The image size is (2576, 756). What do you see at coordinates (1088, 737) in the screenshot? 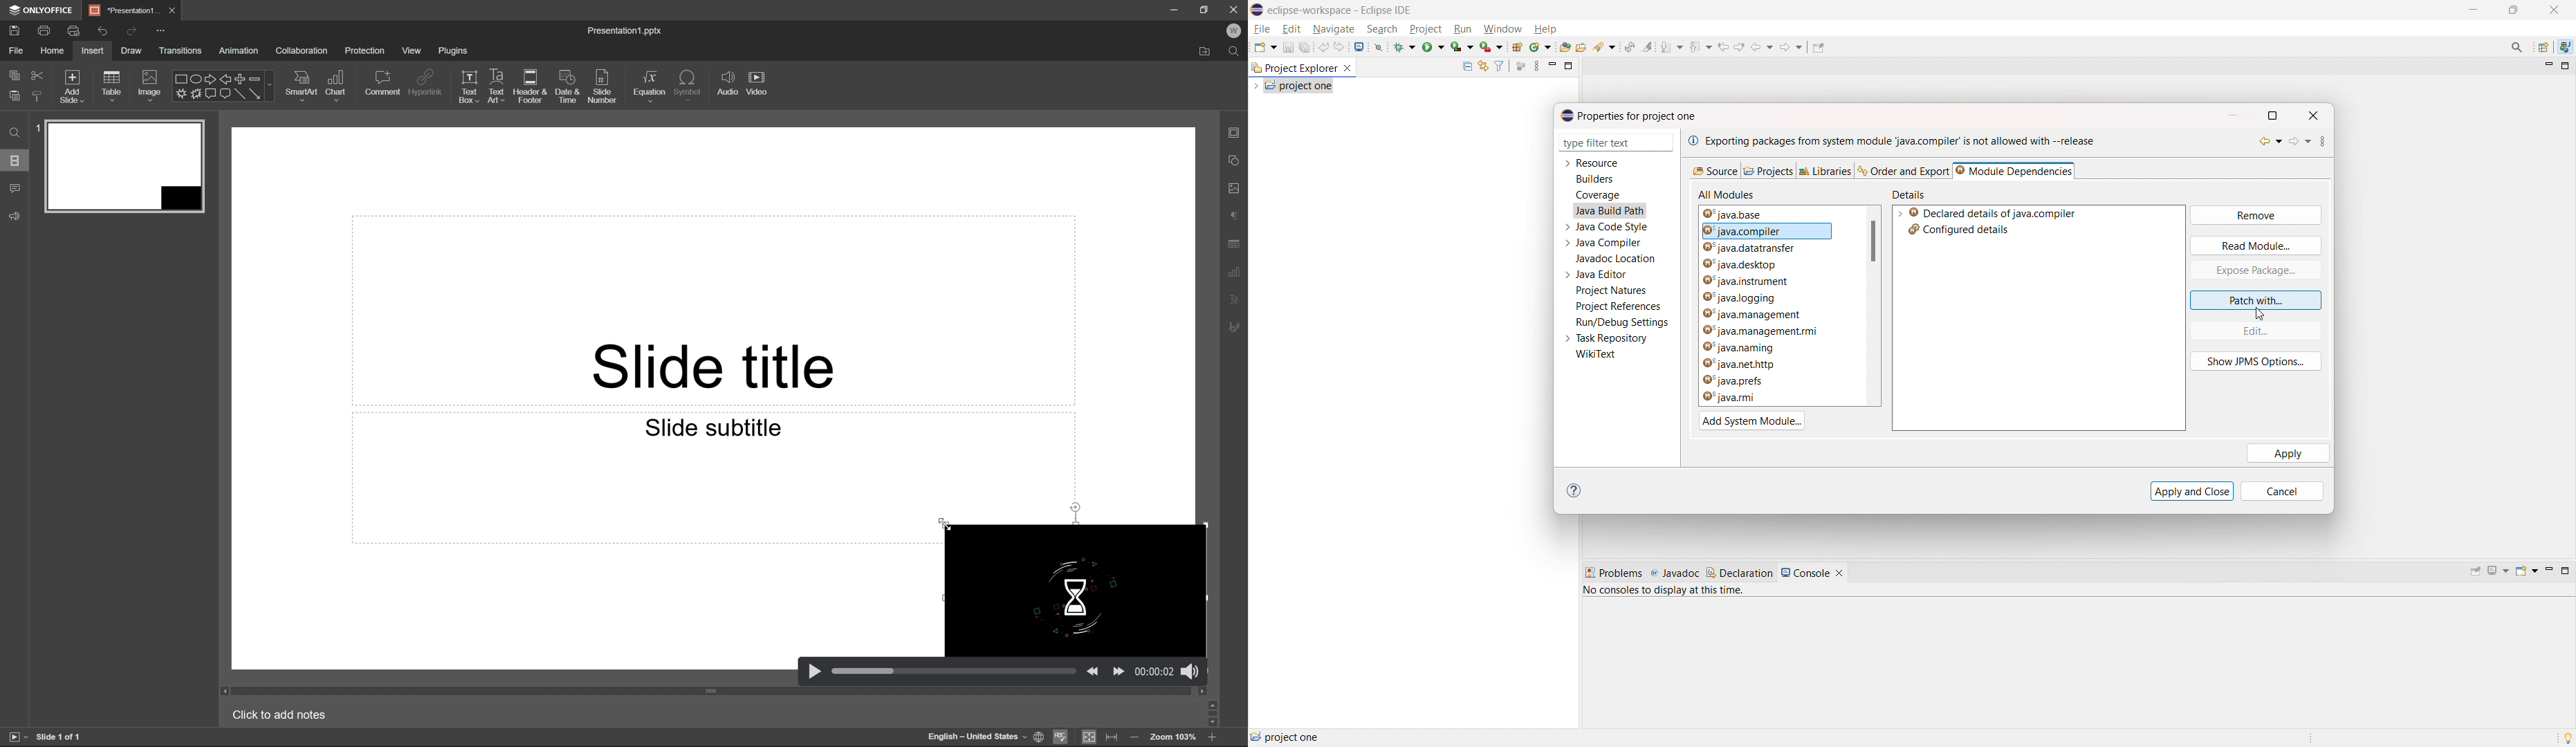
I see `fit to slide` at bounding box center [1088, 737].